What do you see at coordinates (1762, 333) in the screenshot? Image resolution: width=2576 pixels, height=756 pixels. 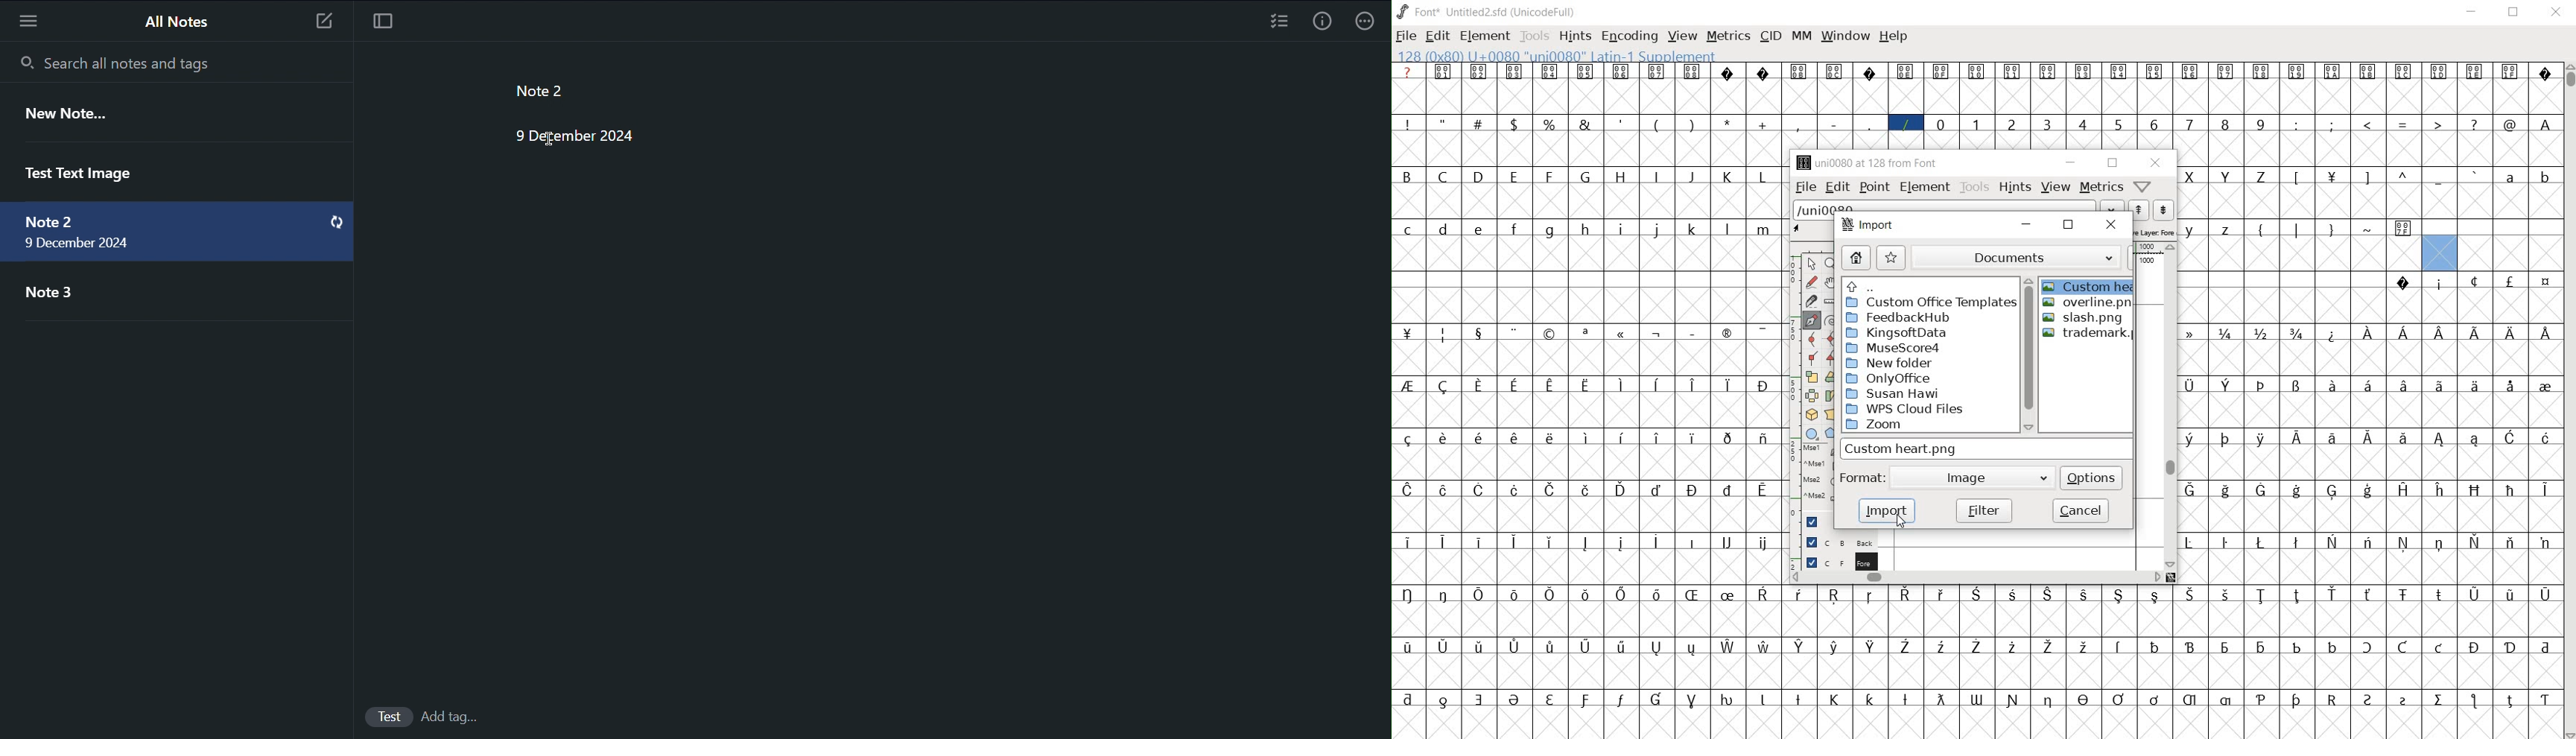 I see `glyph` at bounding box center [1762, 333].